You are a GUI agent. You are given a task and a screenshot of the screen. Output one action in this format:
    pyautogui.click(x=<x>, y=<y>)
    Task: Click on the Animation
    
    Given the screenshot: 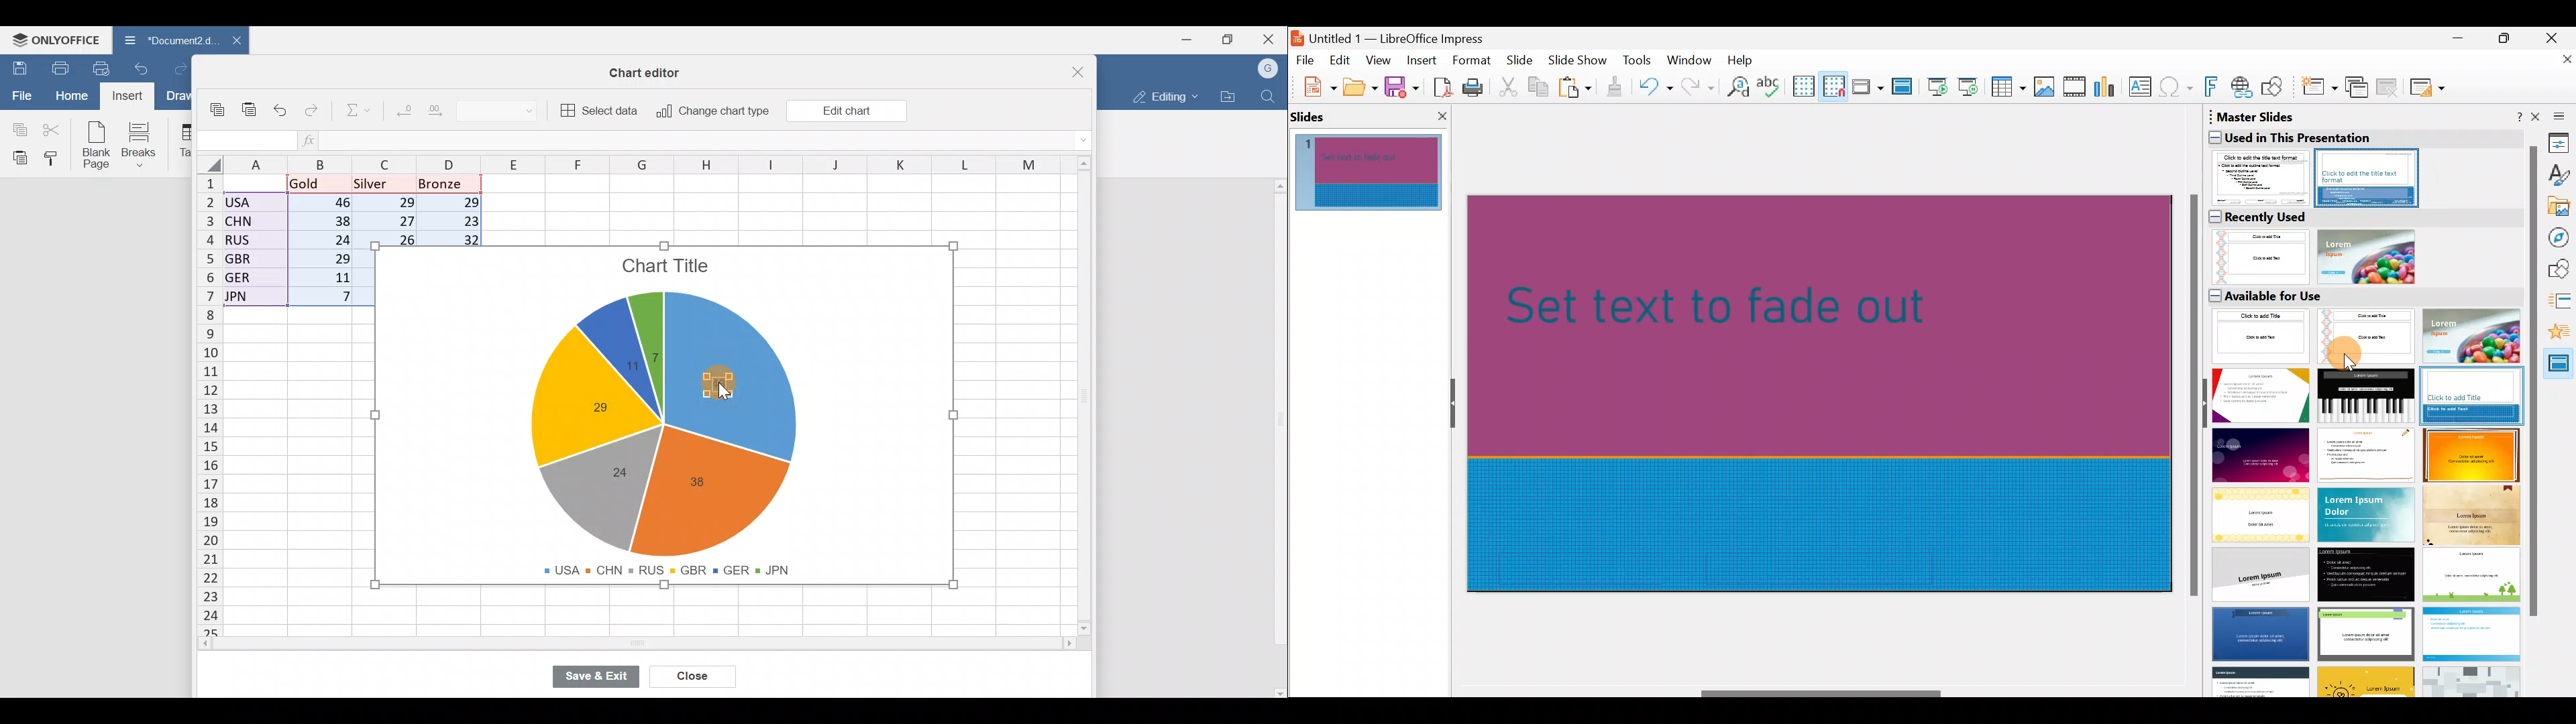 What is the action you would take?
    pyautogui.click(x=2561, y=334)
    